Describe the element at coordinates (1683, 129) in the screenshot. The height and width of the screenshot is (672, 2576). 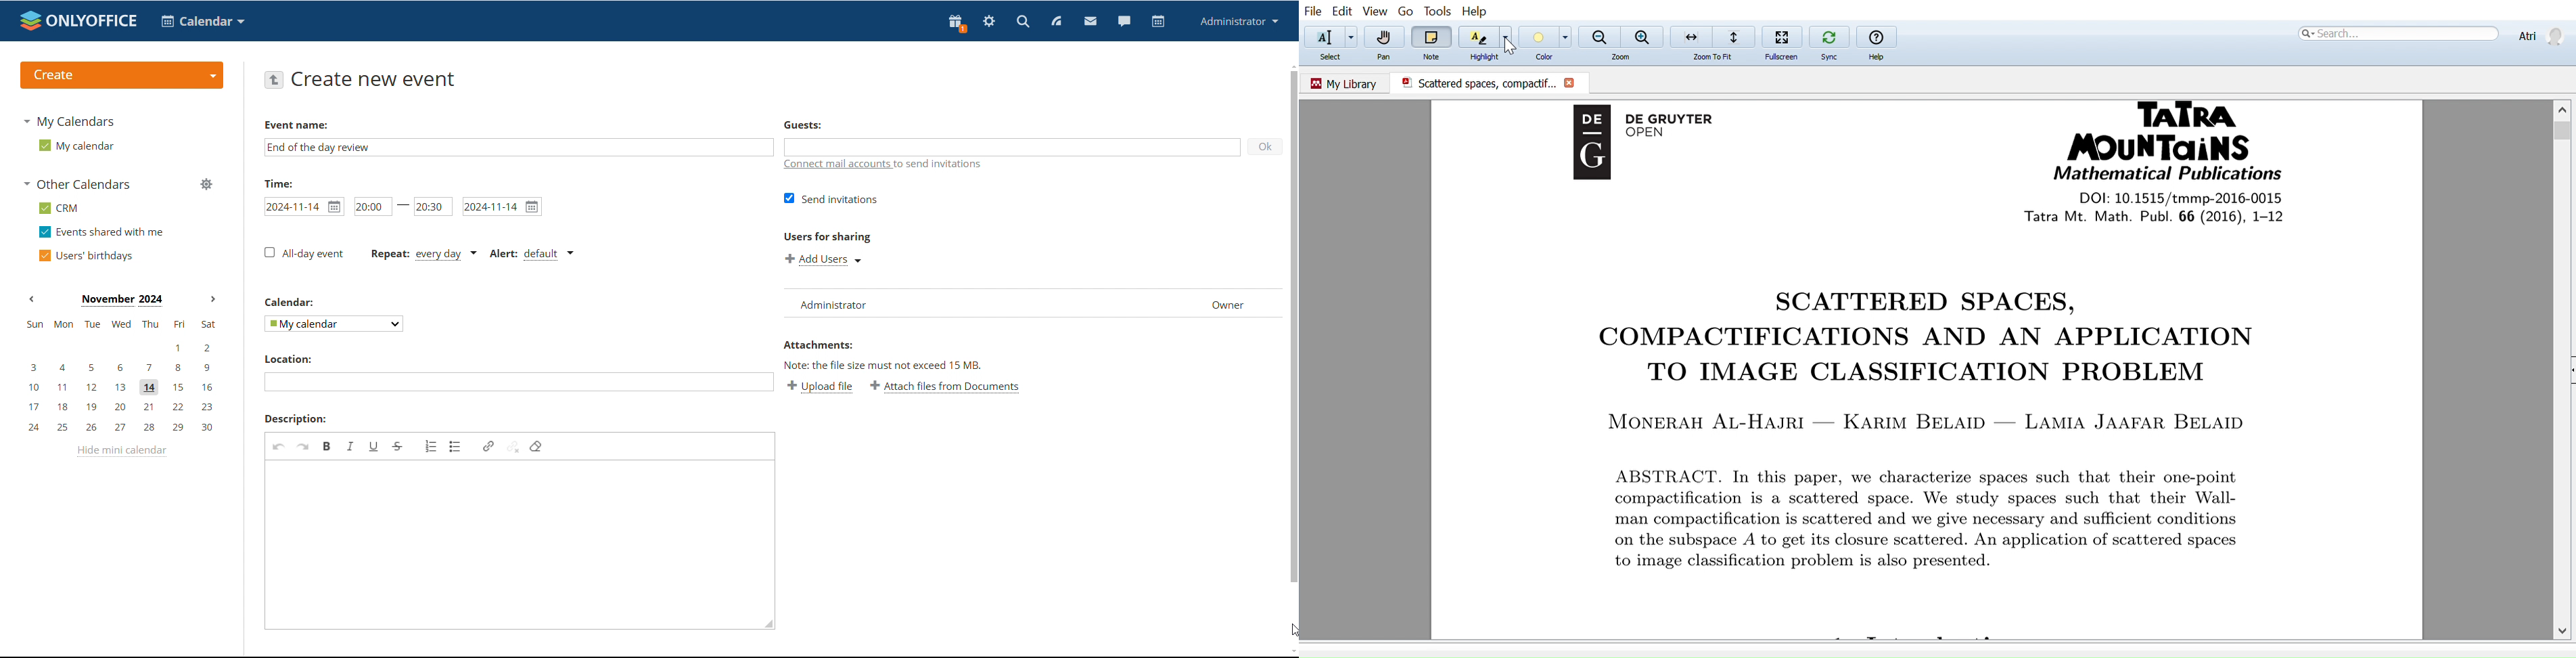
I see `De Gruyter OPEN` at that location.